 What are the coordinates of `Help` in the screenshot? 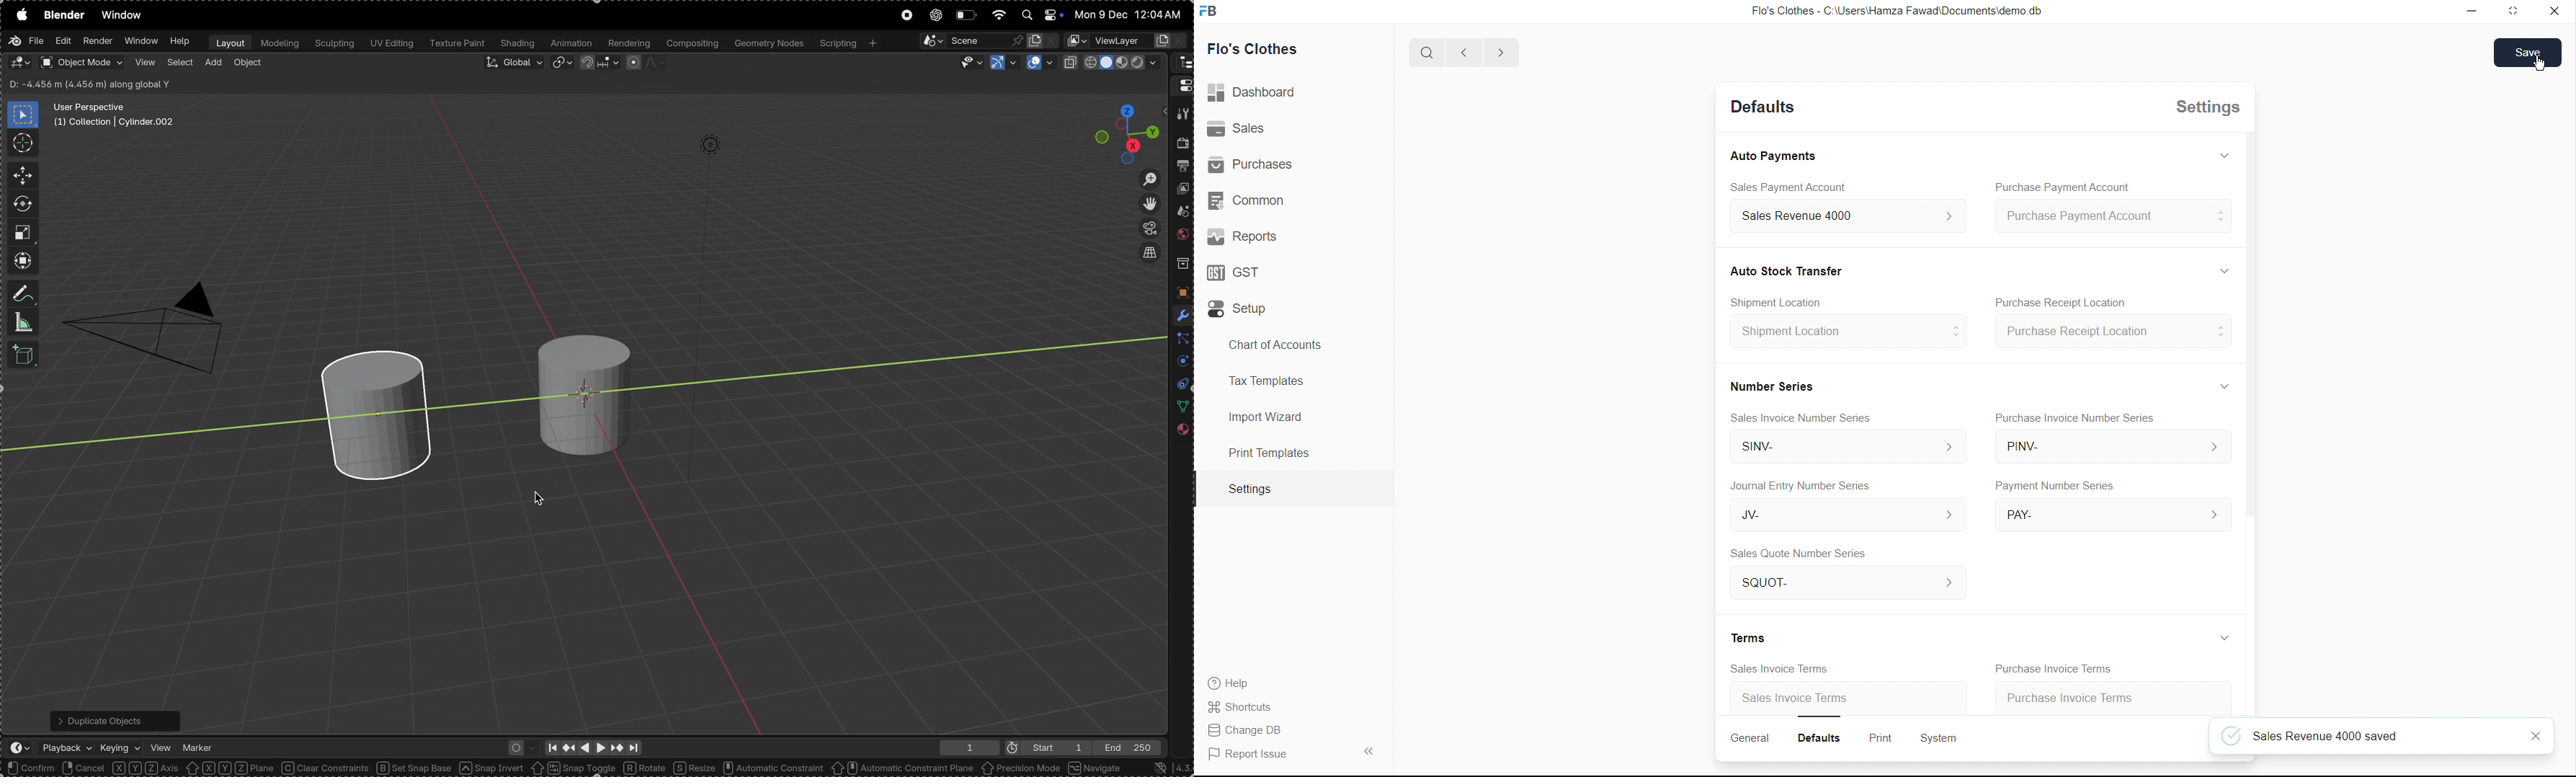 It's located at (1229, 683).